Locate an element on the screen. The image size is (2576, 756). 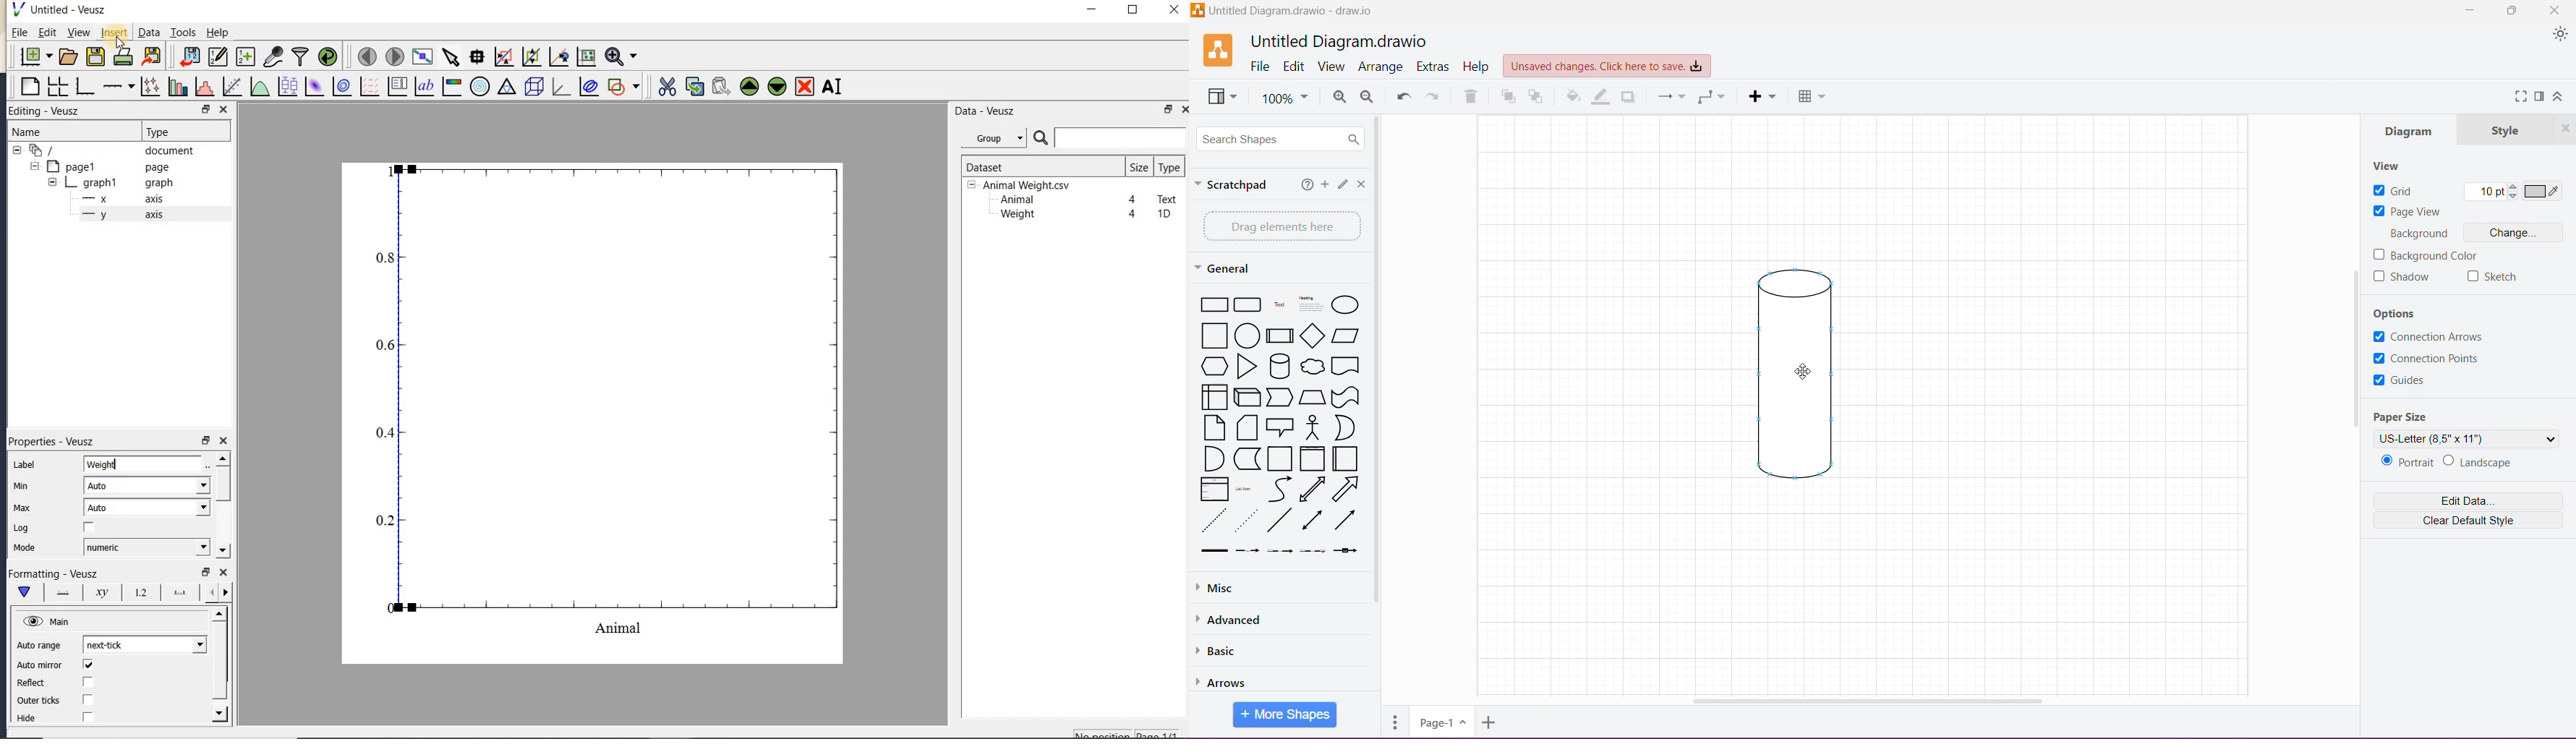
Close is located at coordinates (2564, 129).